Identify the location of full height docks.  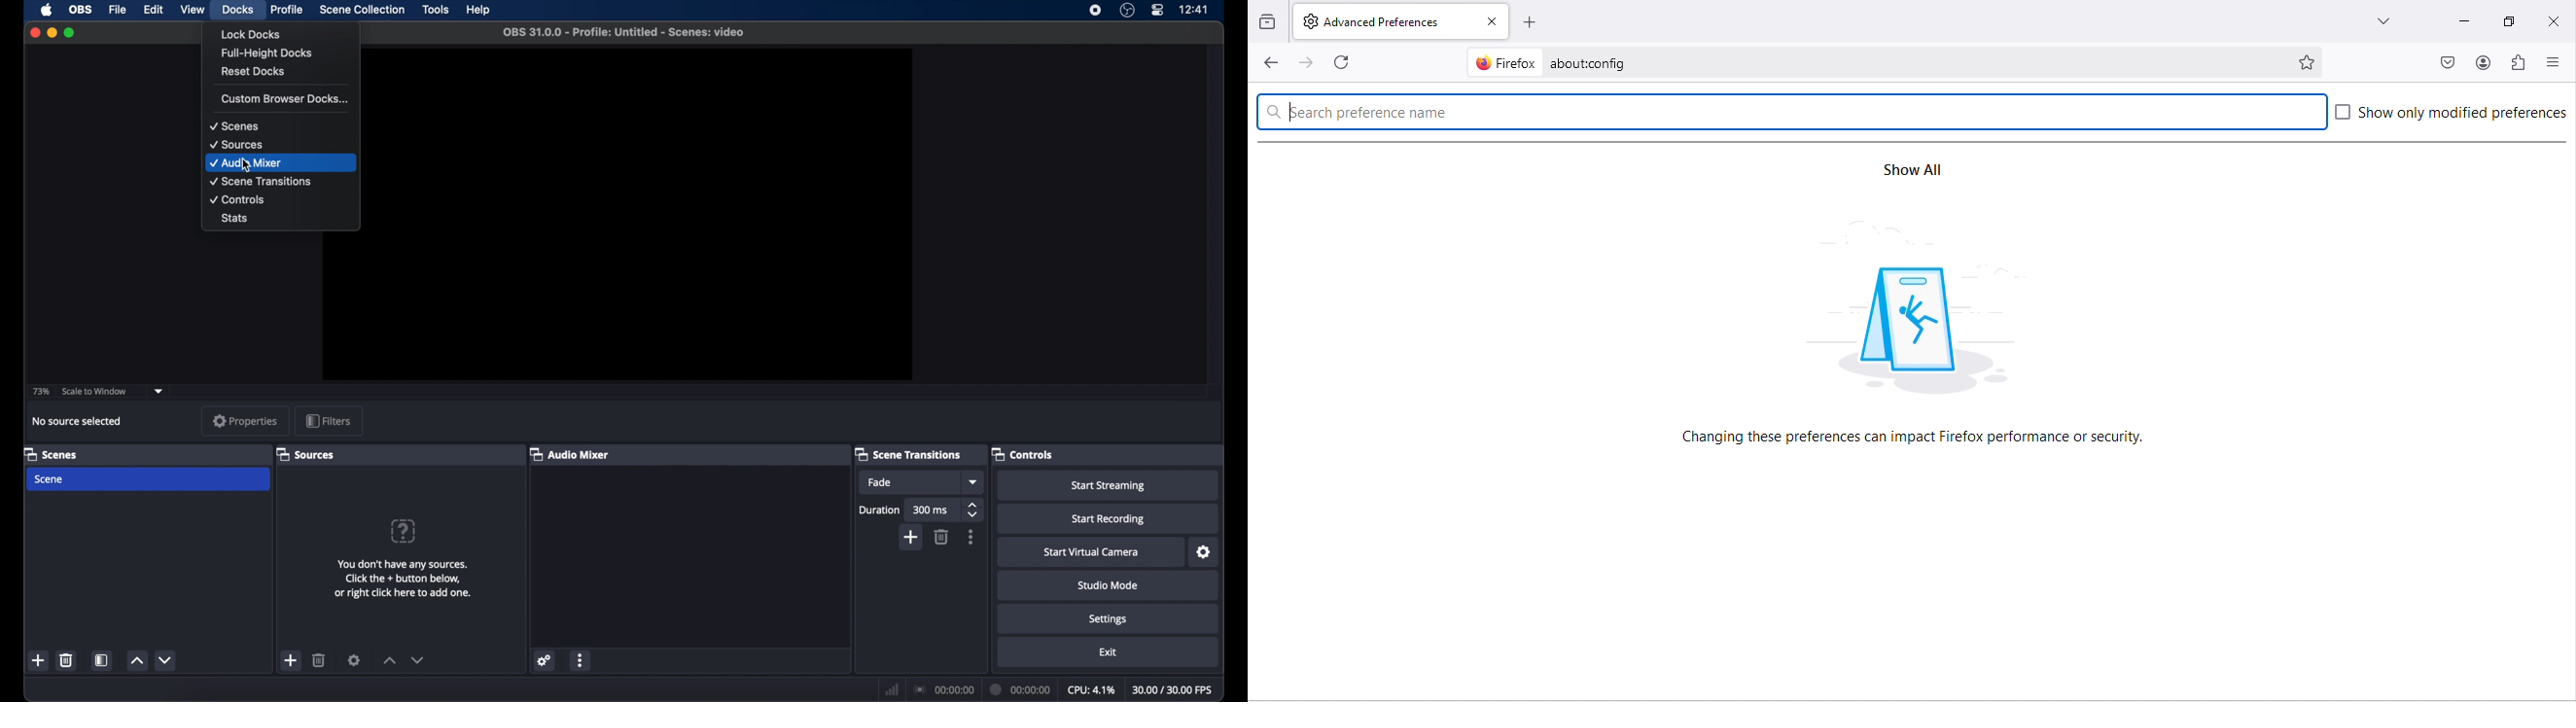
(268, 53).